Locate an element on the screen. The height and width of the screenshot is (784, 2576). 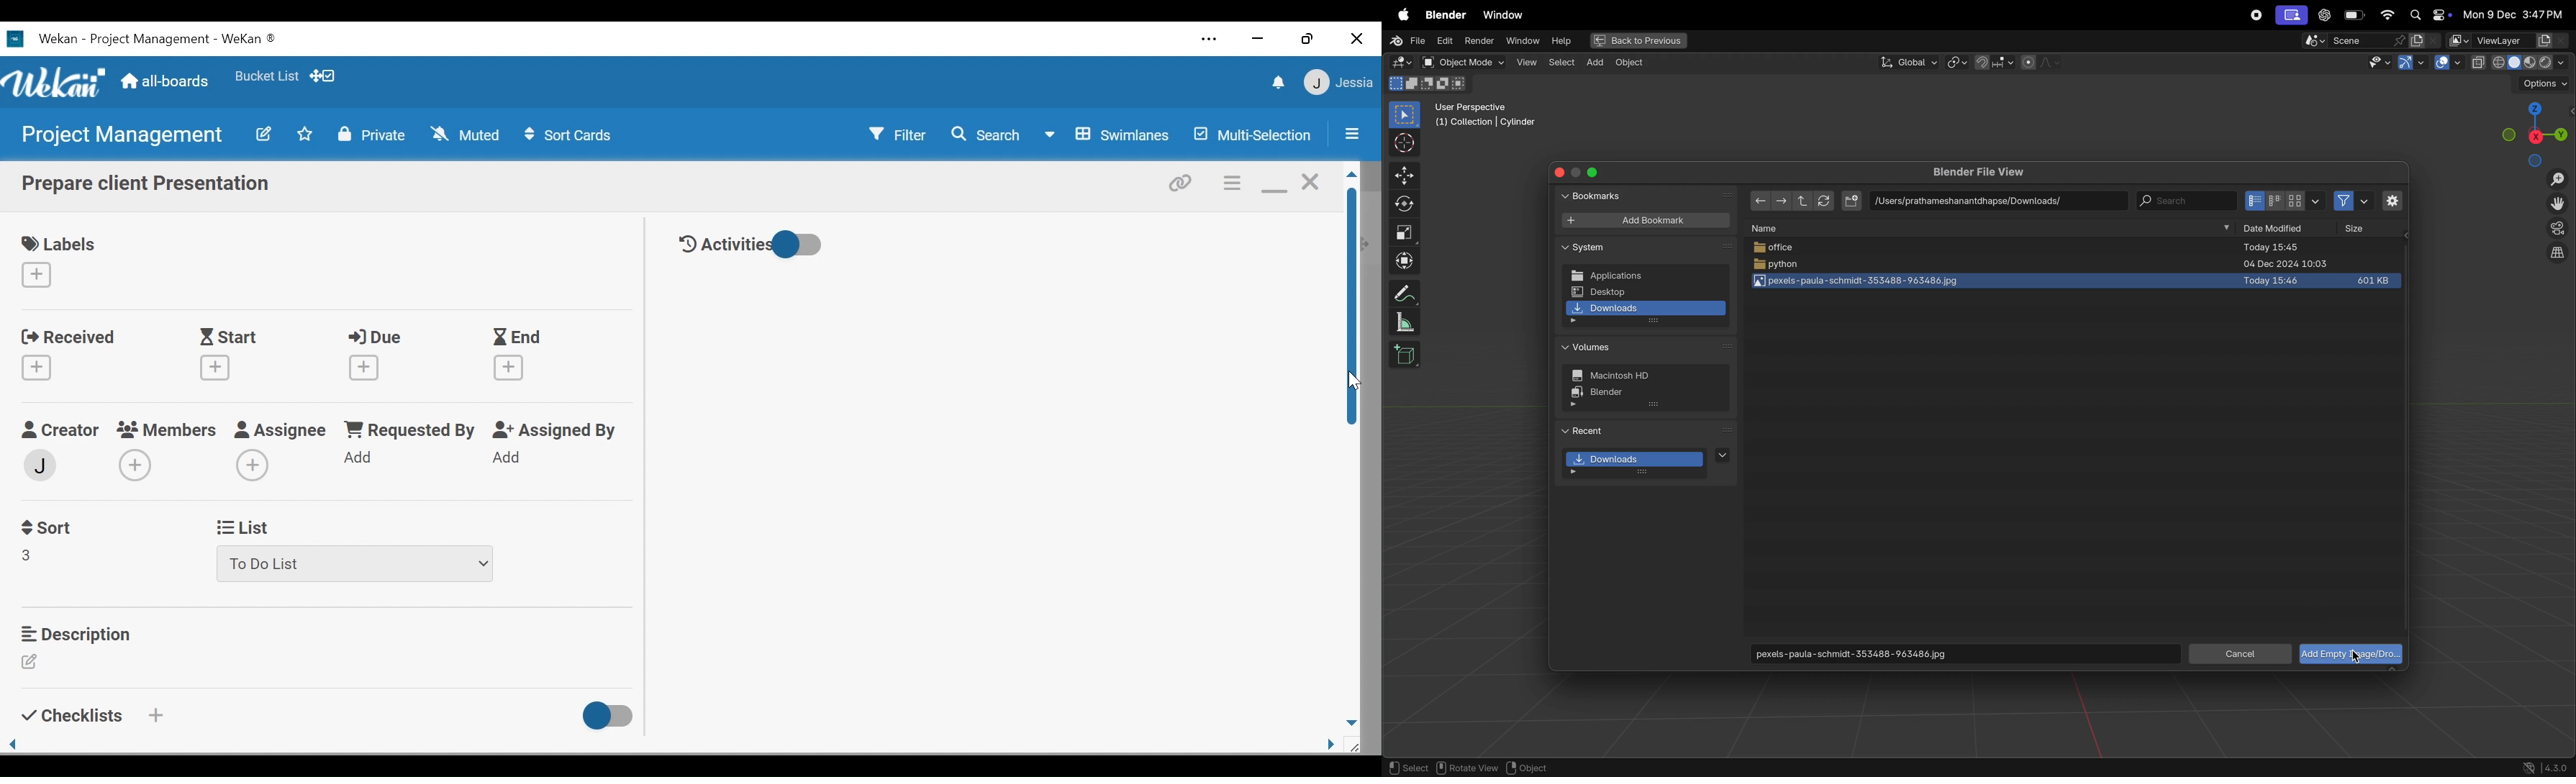
move the view is located at coordinates (2560, 205).